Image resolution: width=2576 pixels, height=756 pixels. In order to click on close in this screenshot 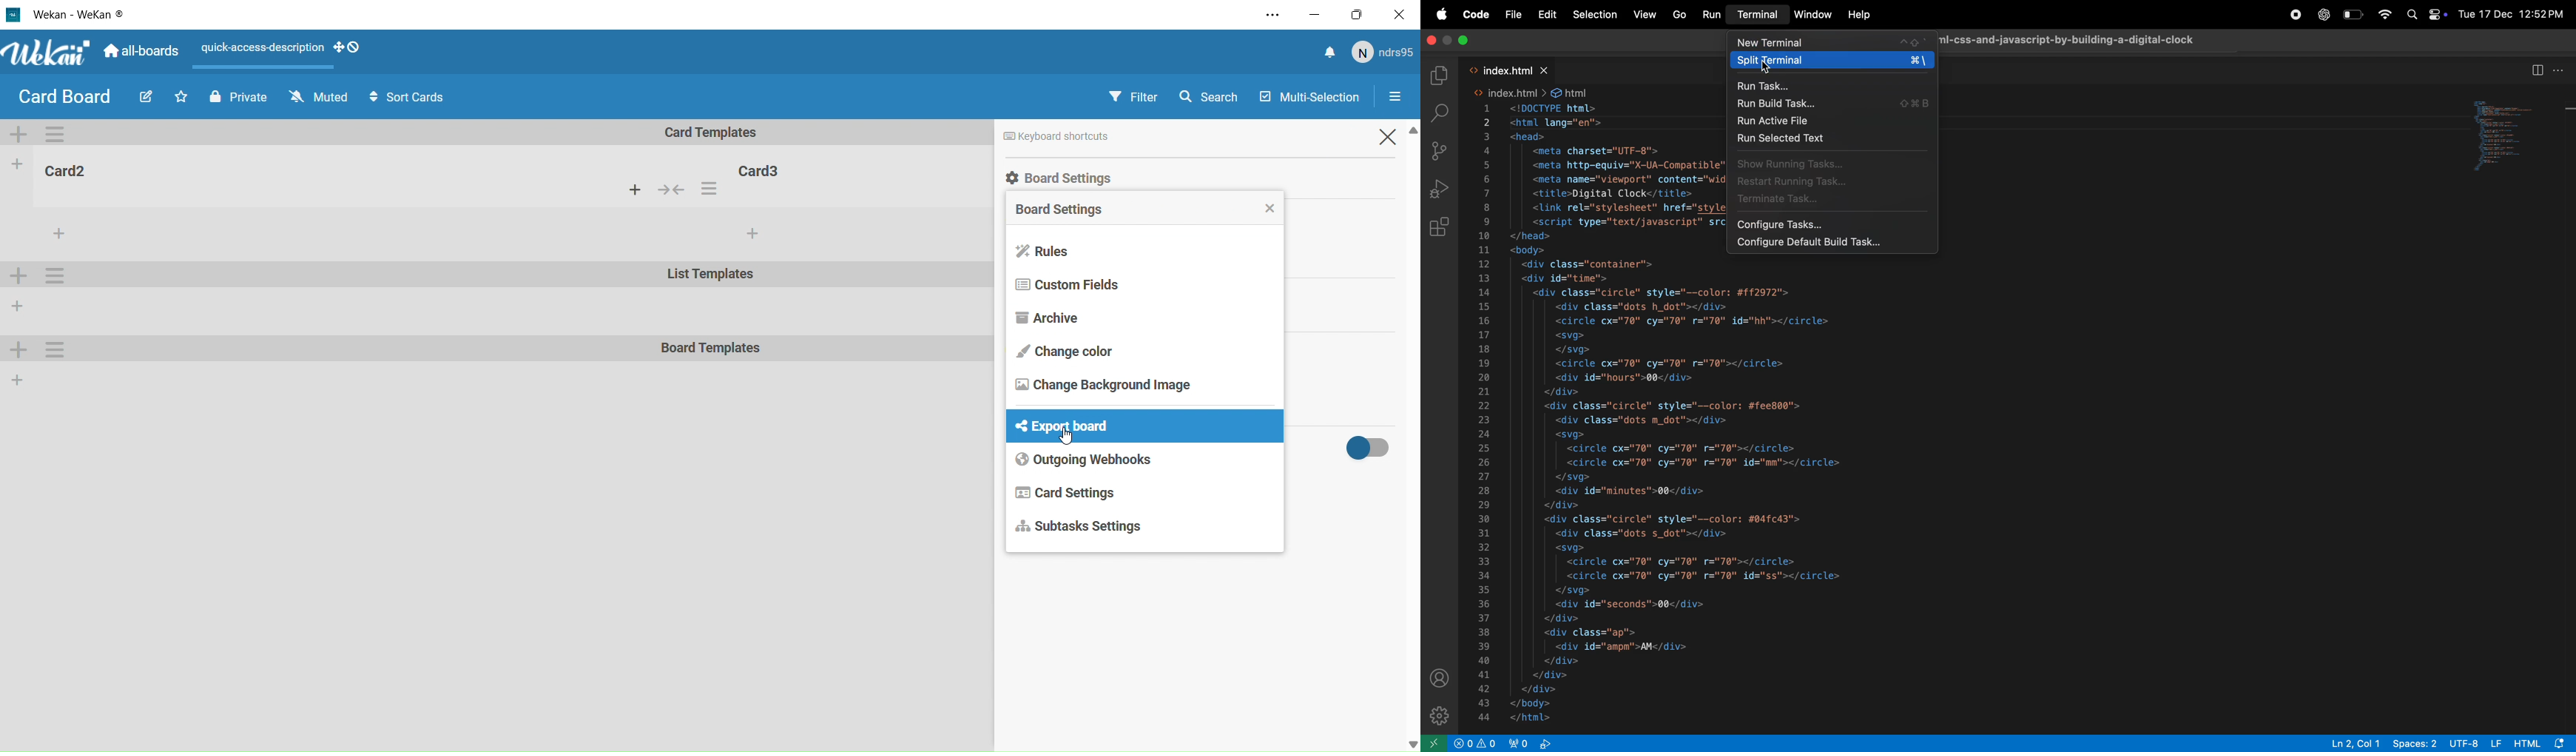, I will do `click(1270, 209)`.